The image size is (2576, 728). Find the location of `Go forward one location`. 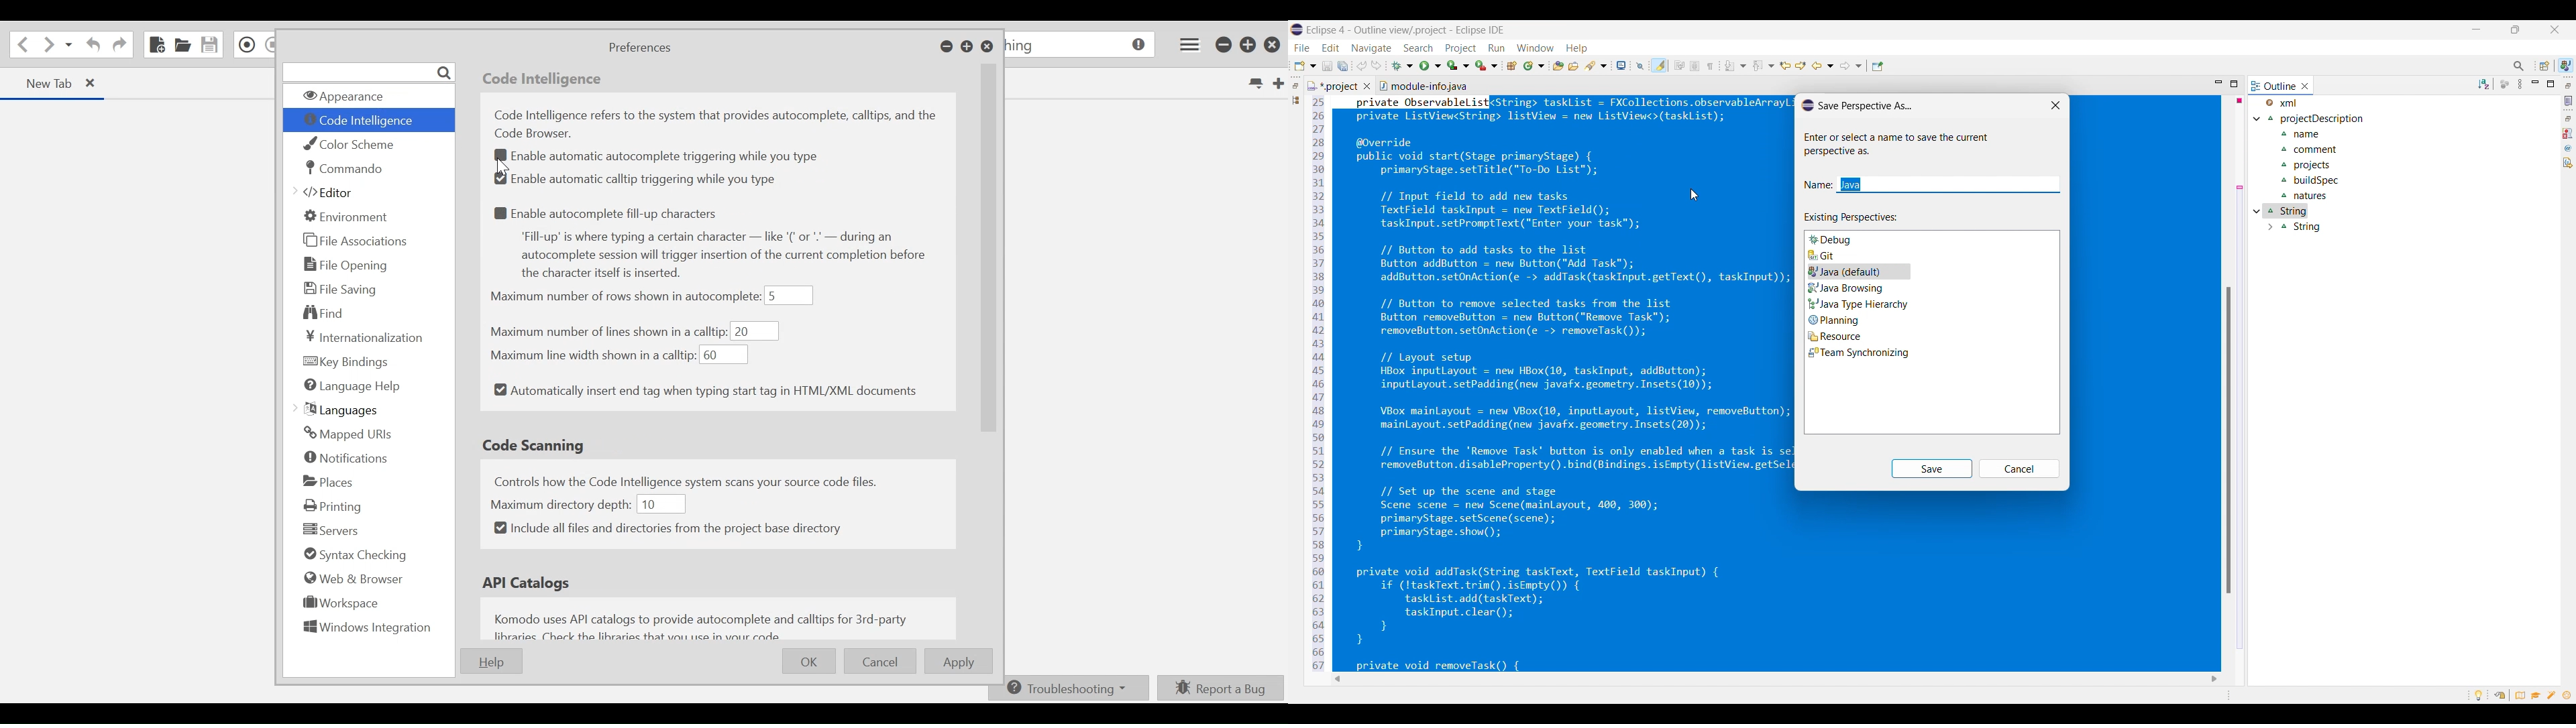

Go forward one location is located at coordinates (48, 46).